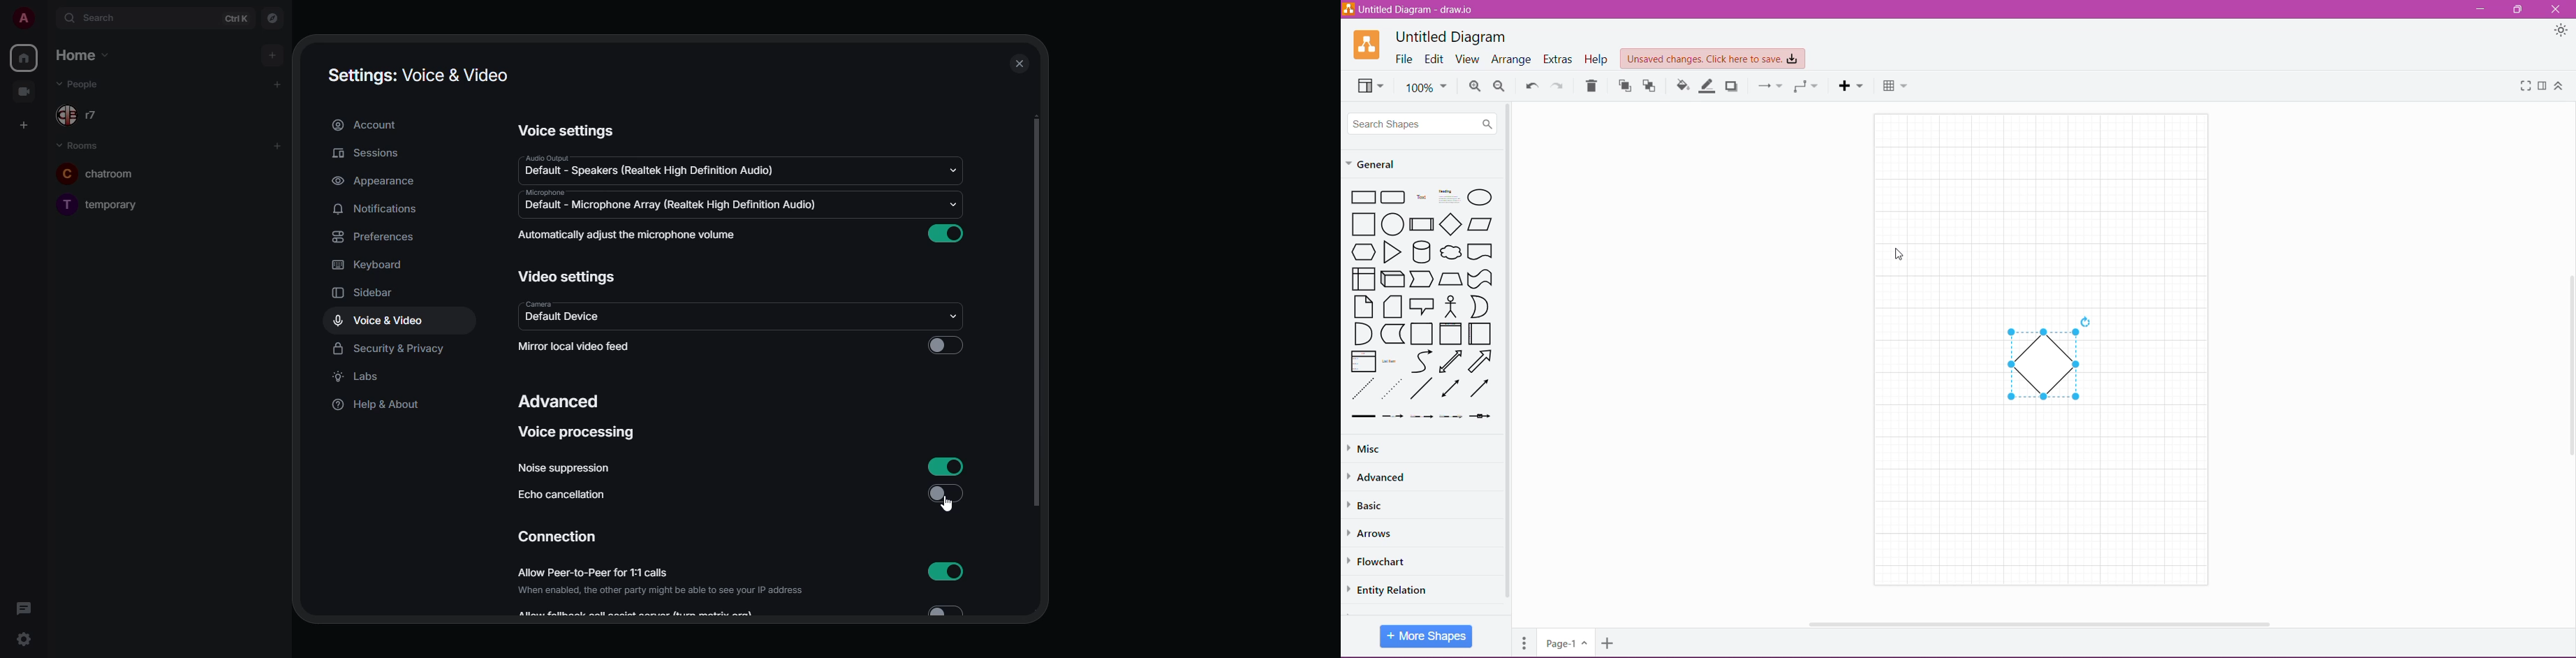 The width and height of the screenshot is (2576, 672). What do you see at coordinates (650, 171) in the screenshot?
I see `default` at bounding box center [650, 171].